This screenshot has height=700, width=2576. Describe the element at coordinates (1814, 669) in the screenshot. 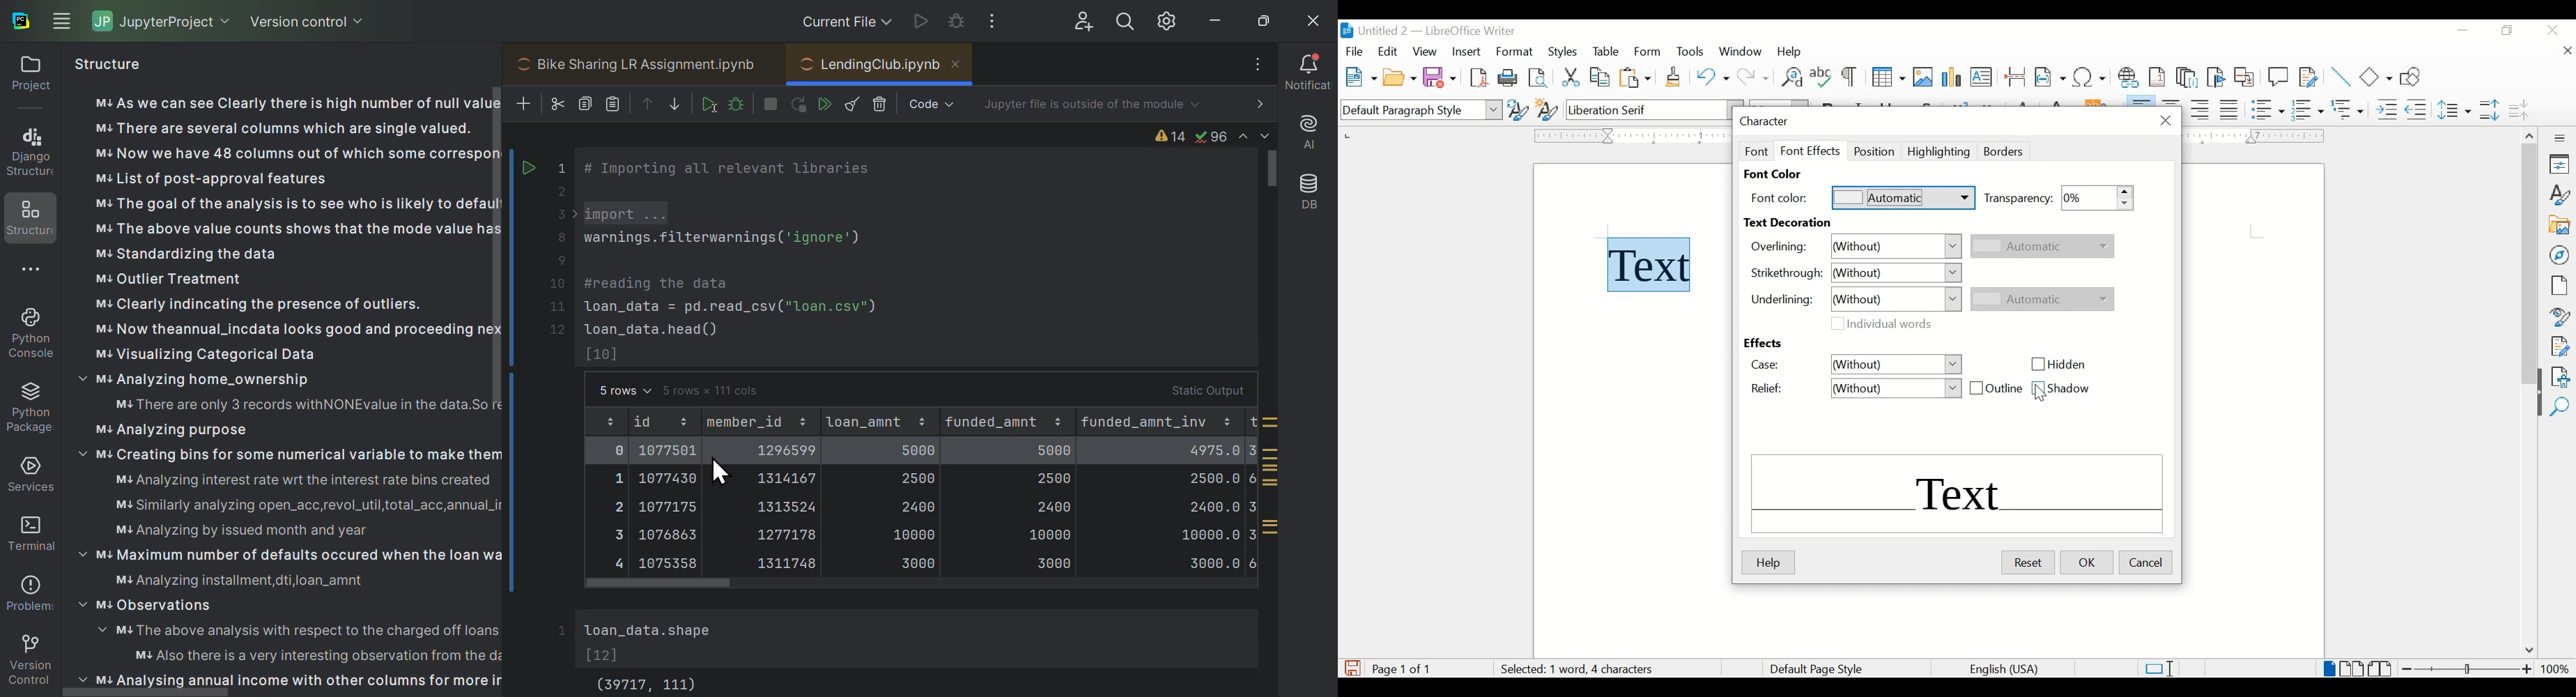

I see `default page style` at that location.